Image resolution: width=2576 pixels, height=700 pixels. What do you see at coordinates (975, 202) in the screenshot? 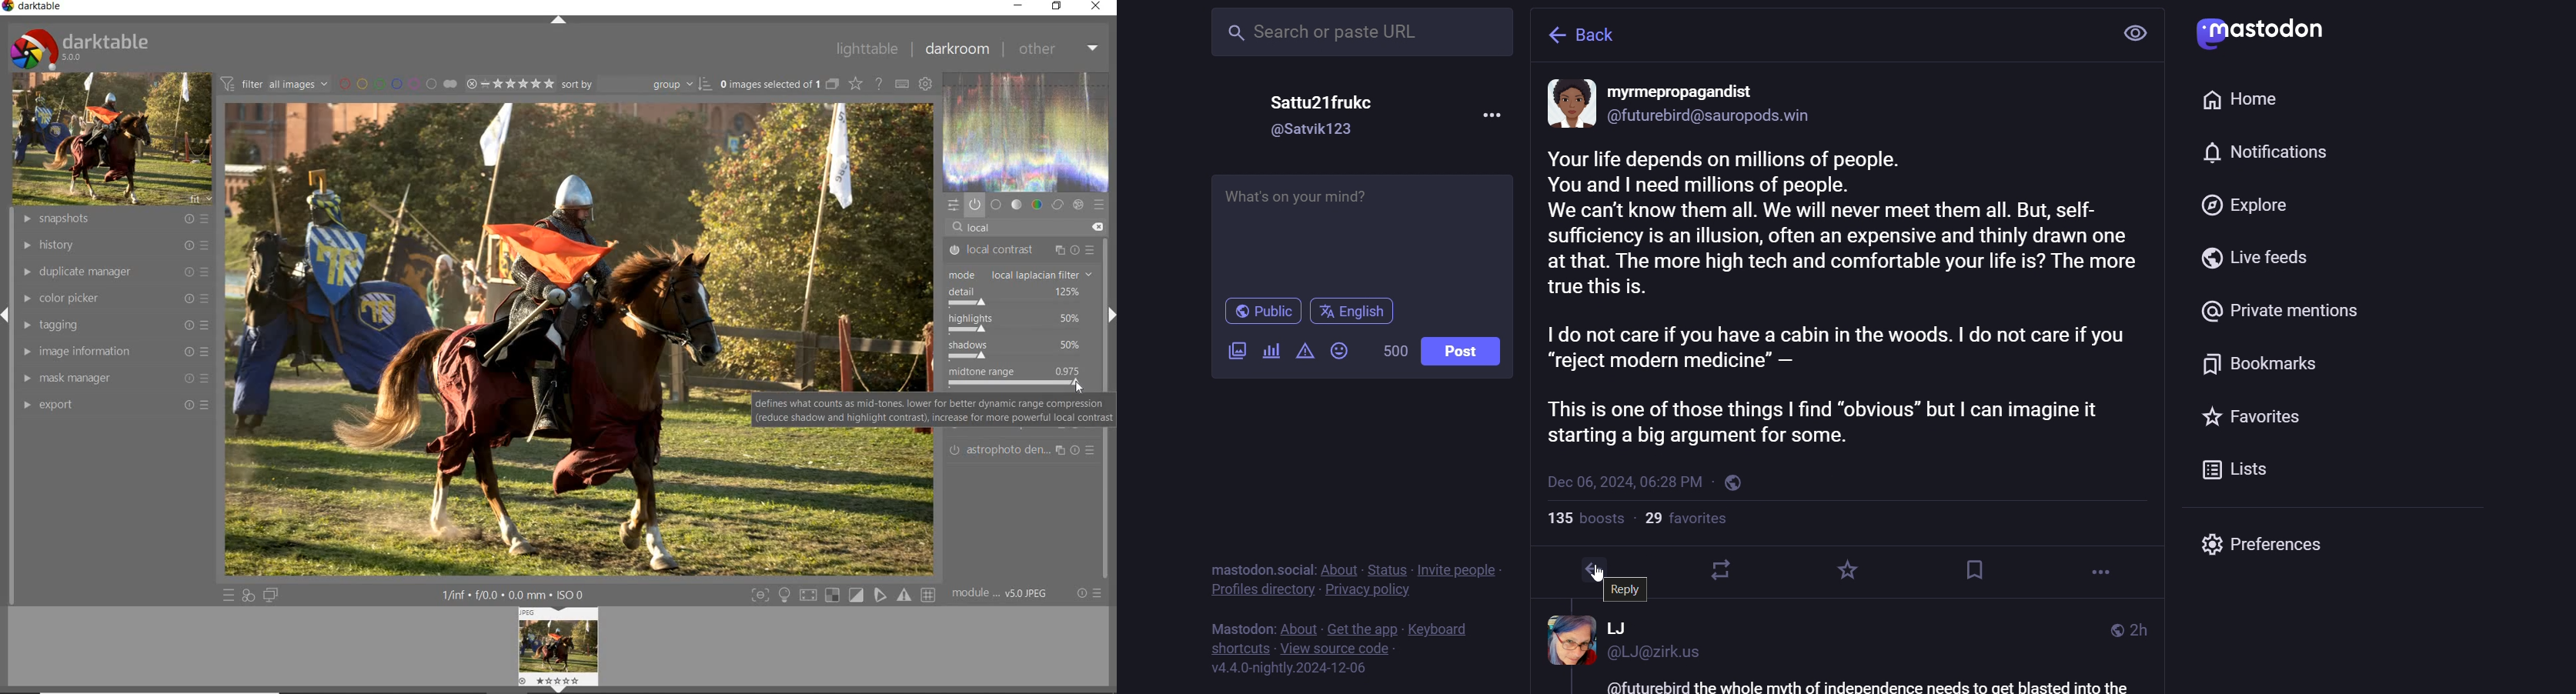
I see `show only active modules` at bounding box center [975, 202].